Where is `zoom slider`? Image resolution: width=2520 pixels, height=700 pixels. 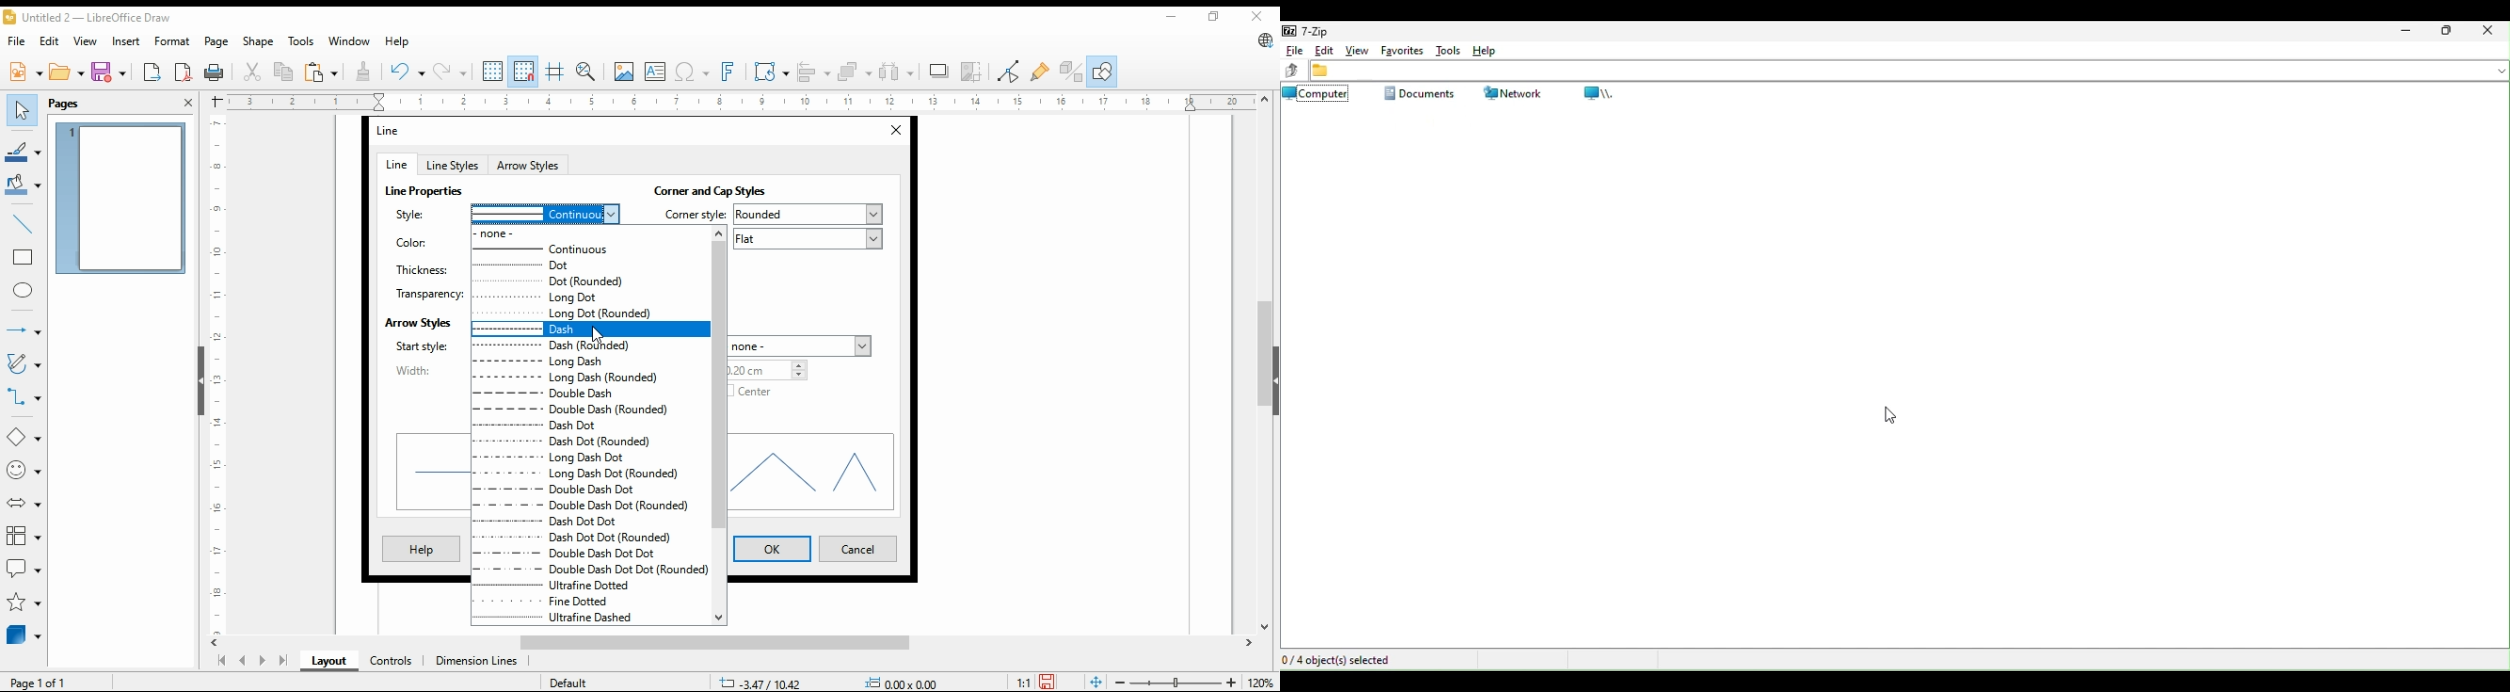
zoom slider is located at coordinates (1173, 682).